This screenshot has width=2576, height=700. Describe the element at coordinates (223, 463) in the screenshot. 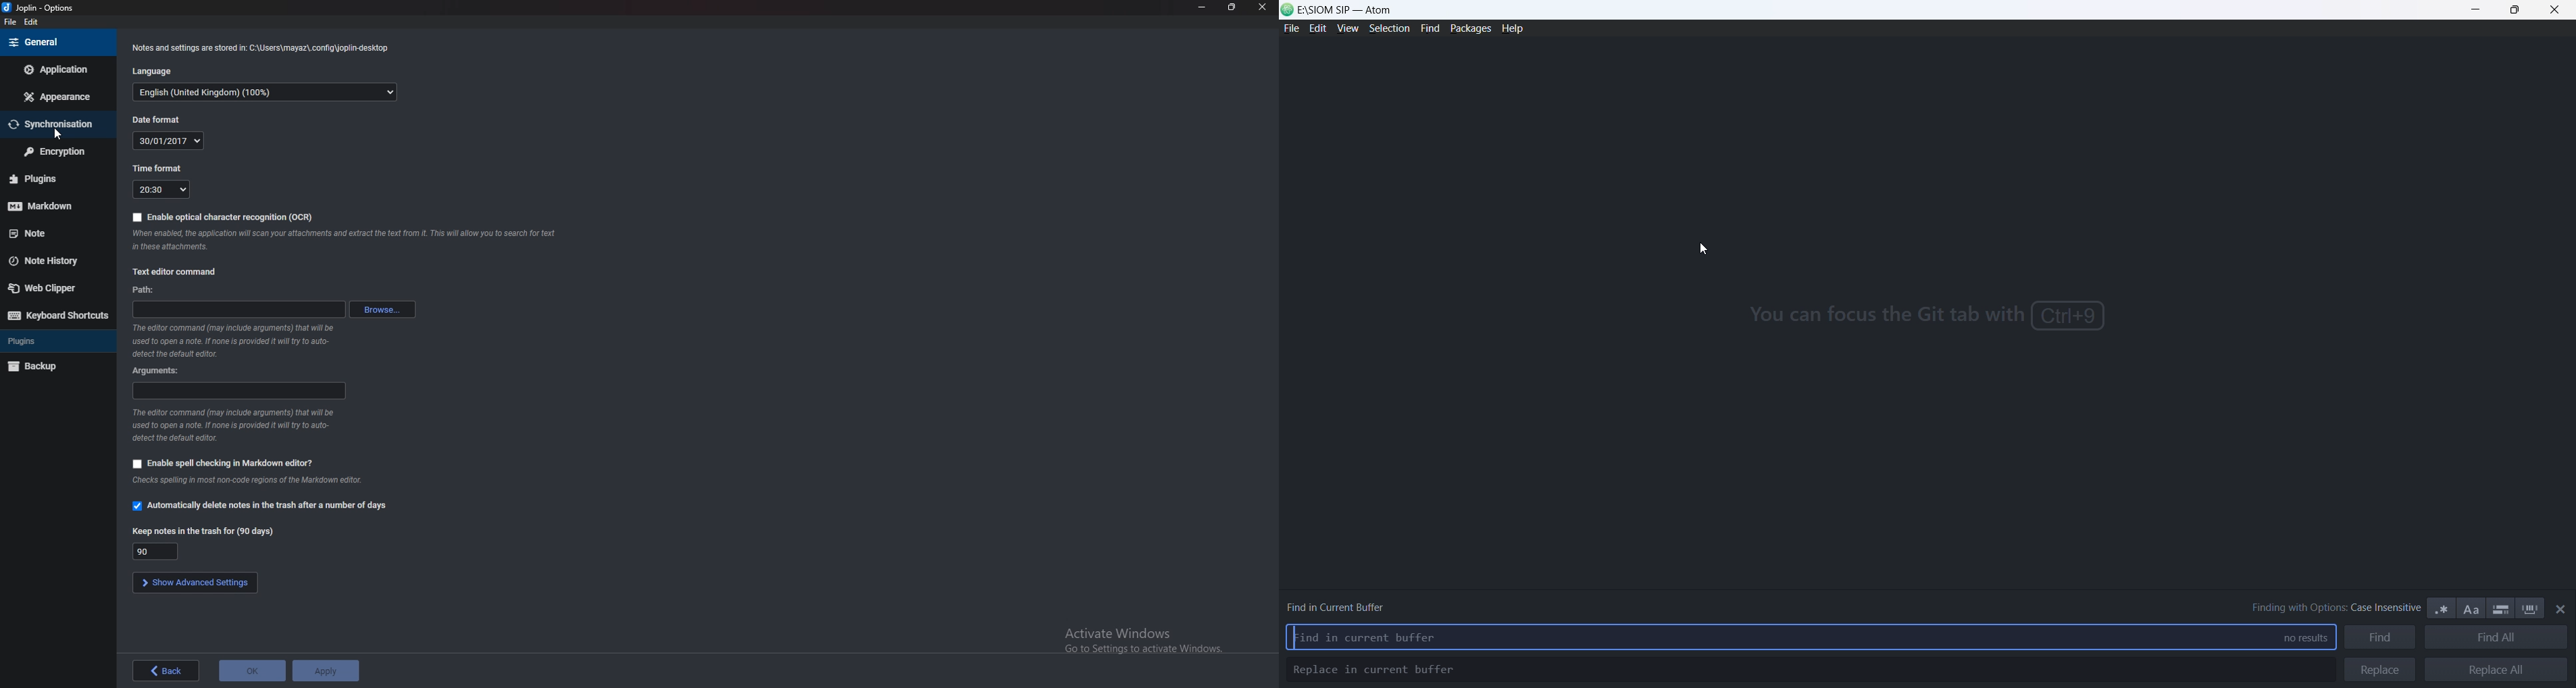

I see `enable spell check` at that location.